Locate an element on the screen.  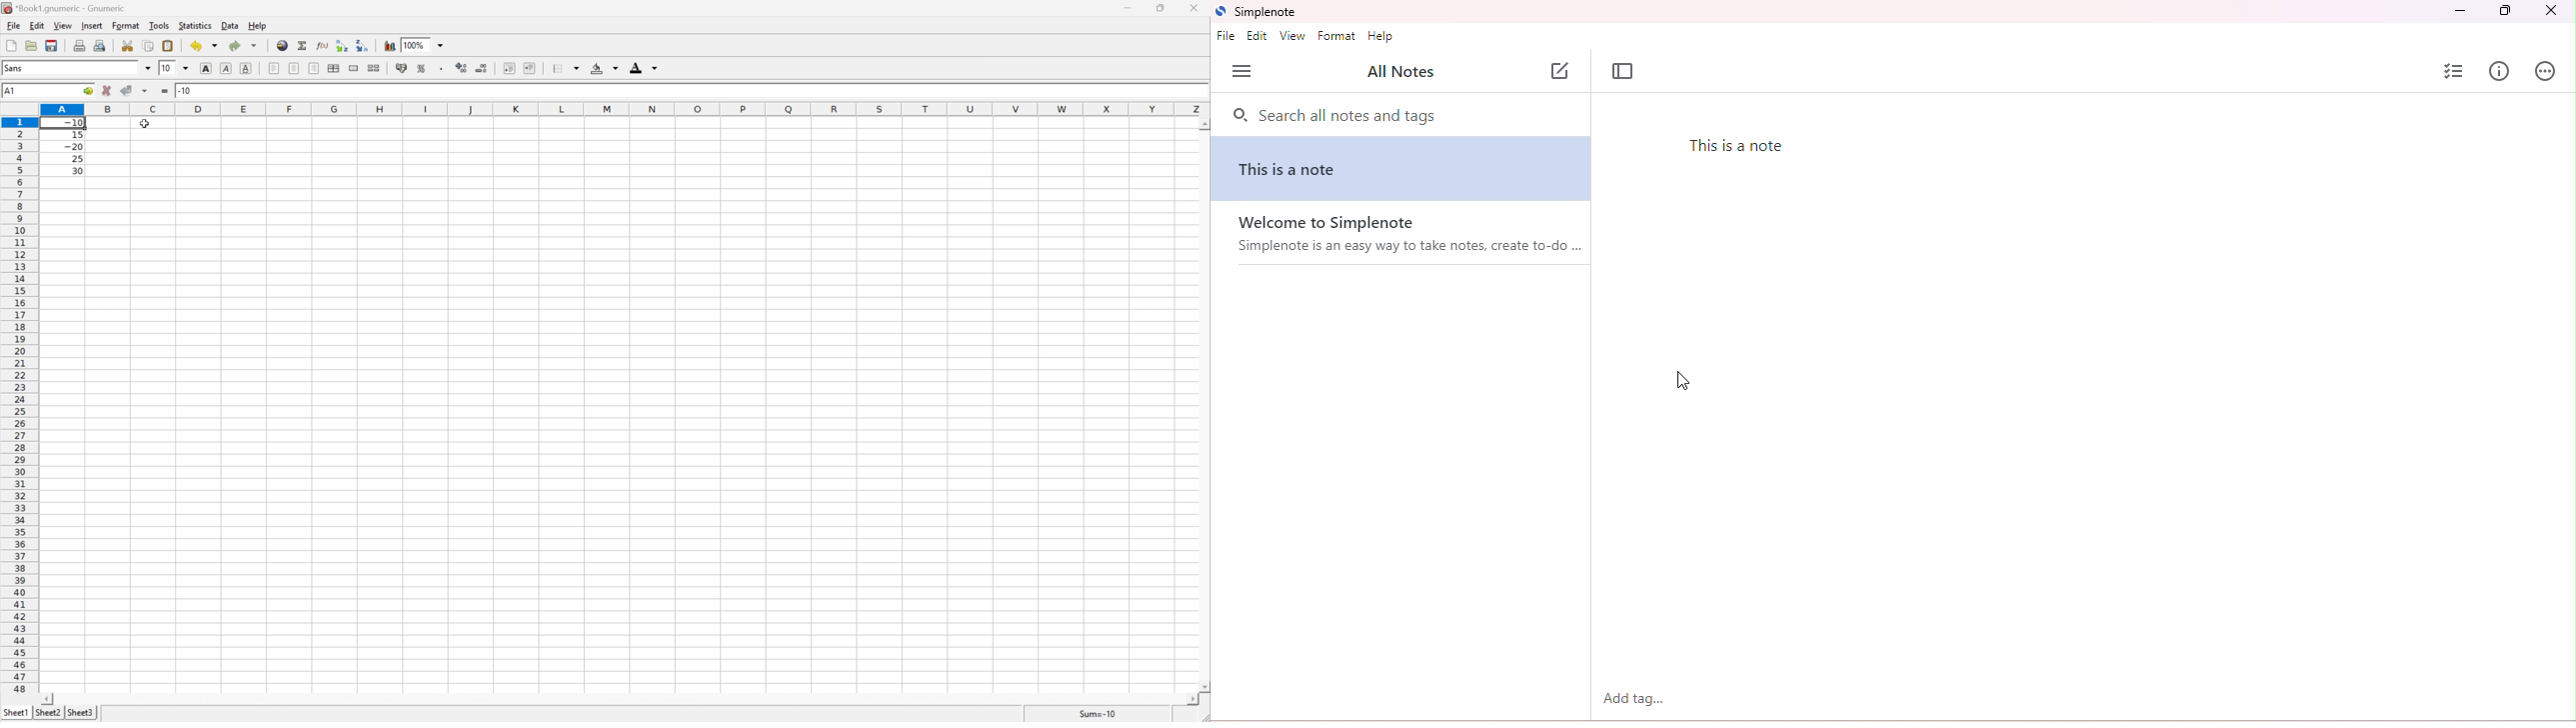
help is located at coordinates (1382, 37).